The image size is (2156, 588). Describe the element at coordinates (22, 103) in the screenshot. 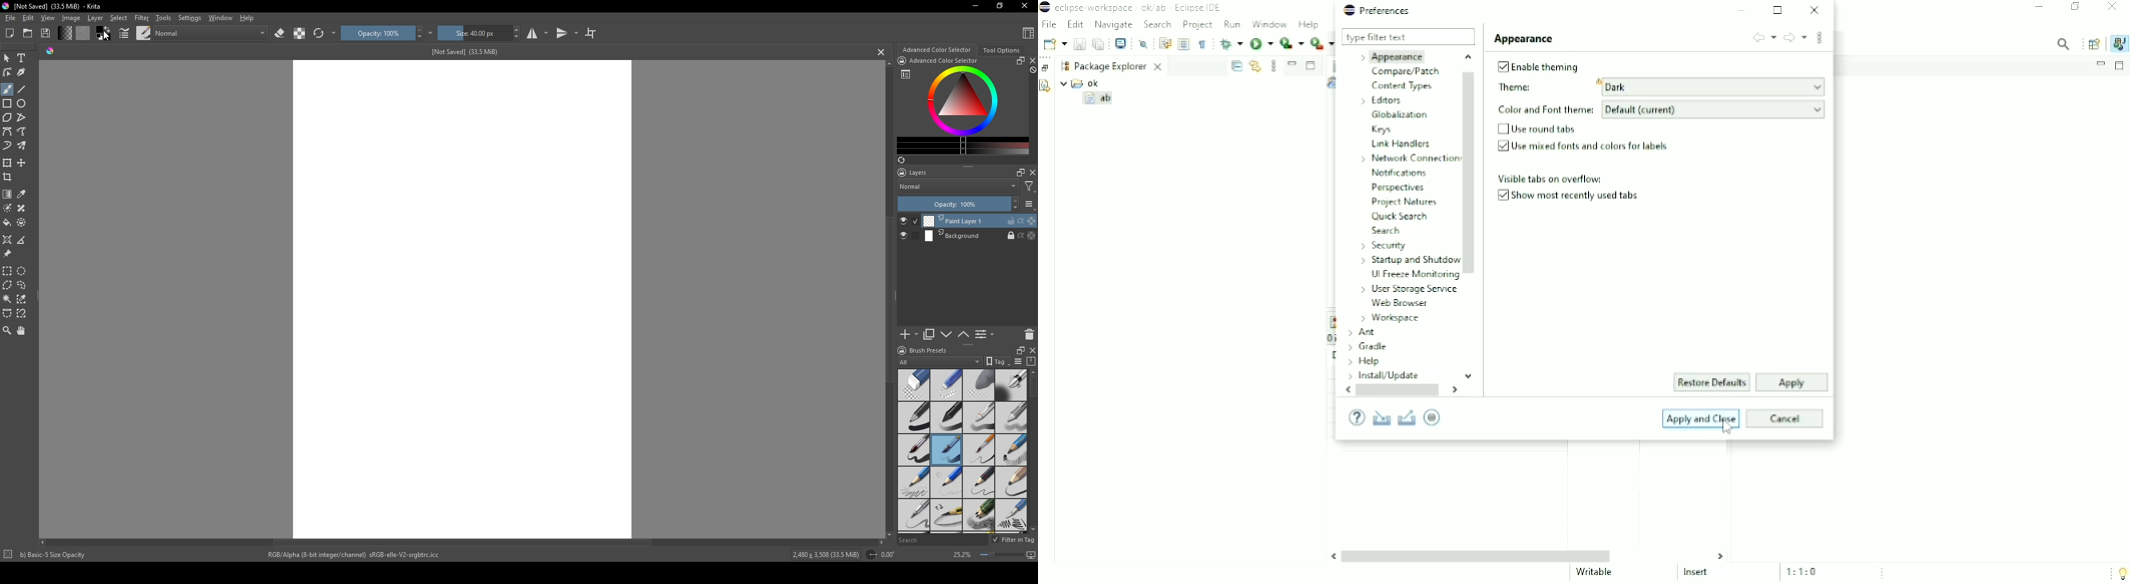

I see `ellipse` at that location.